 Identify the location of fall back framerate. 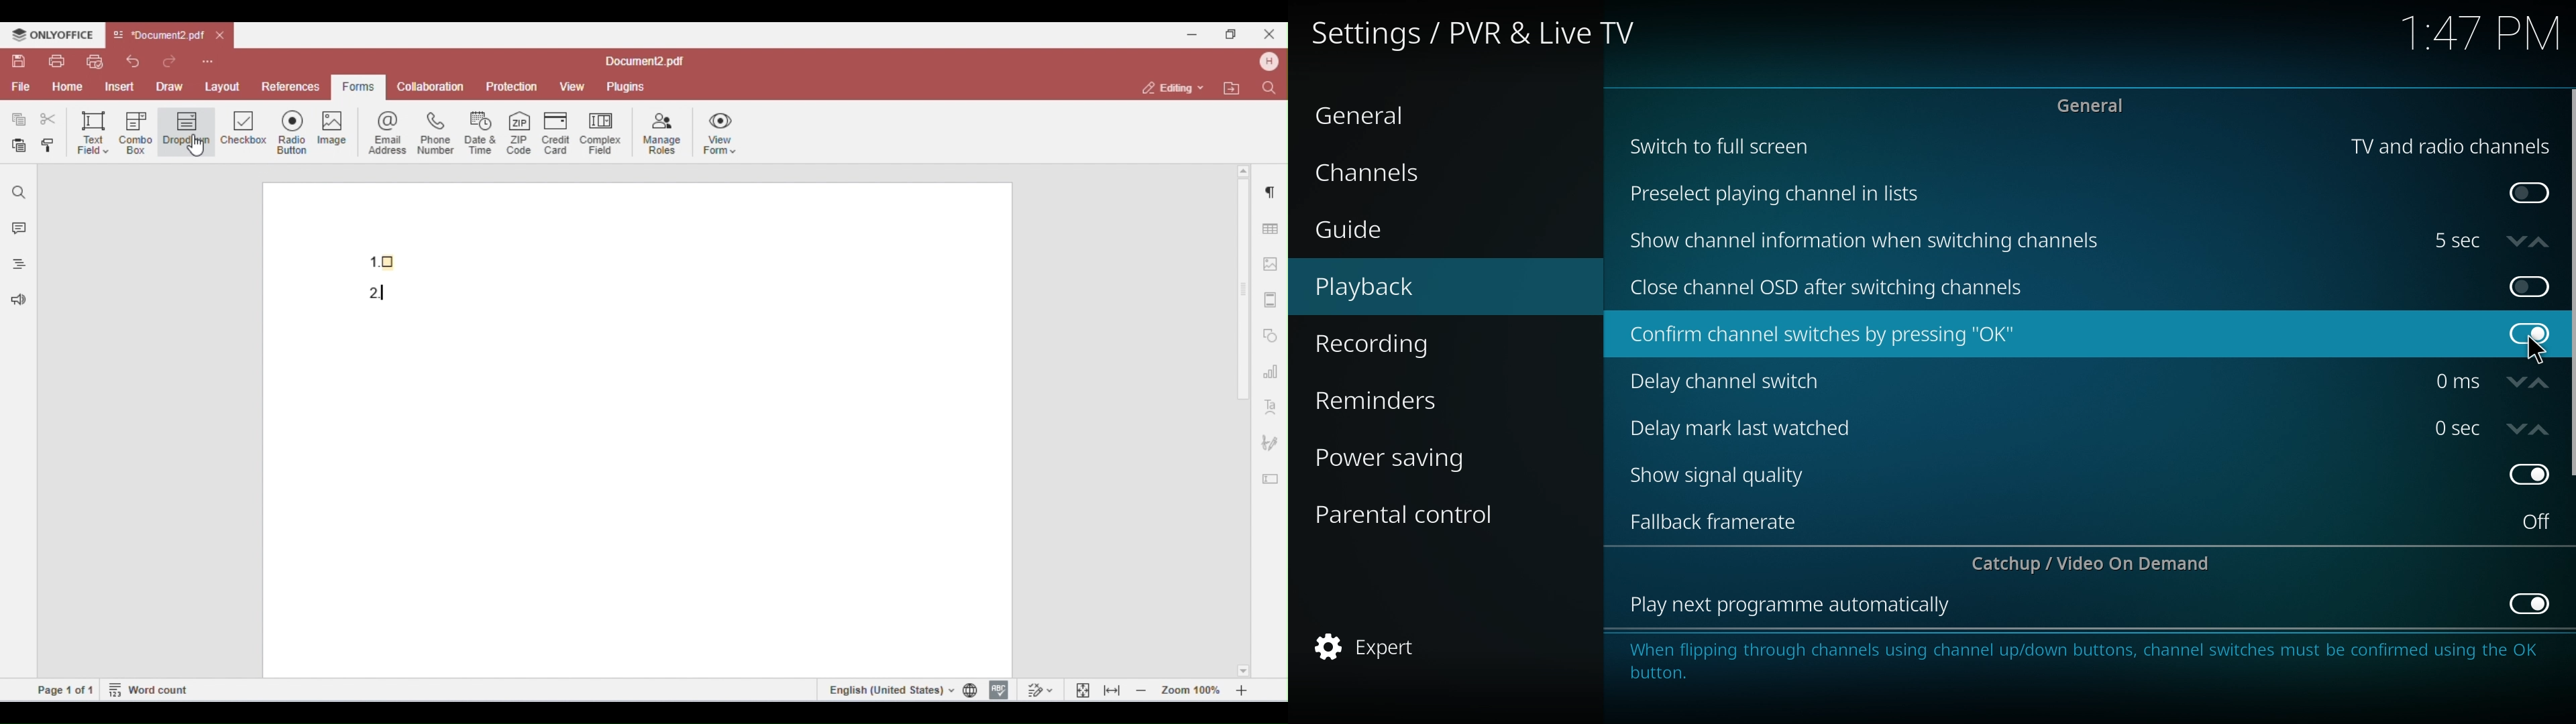
(1723, 520).